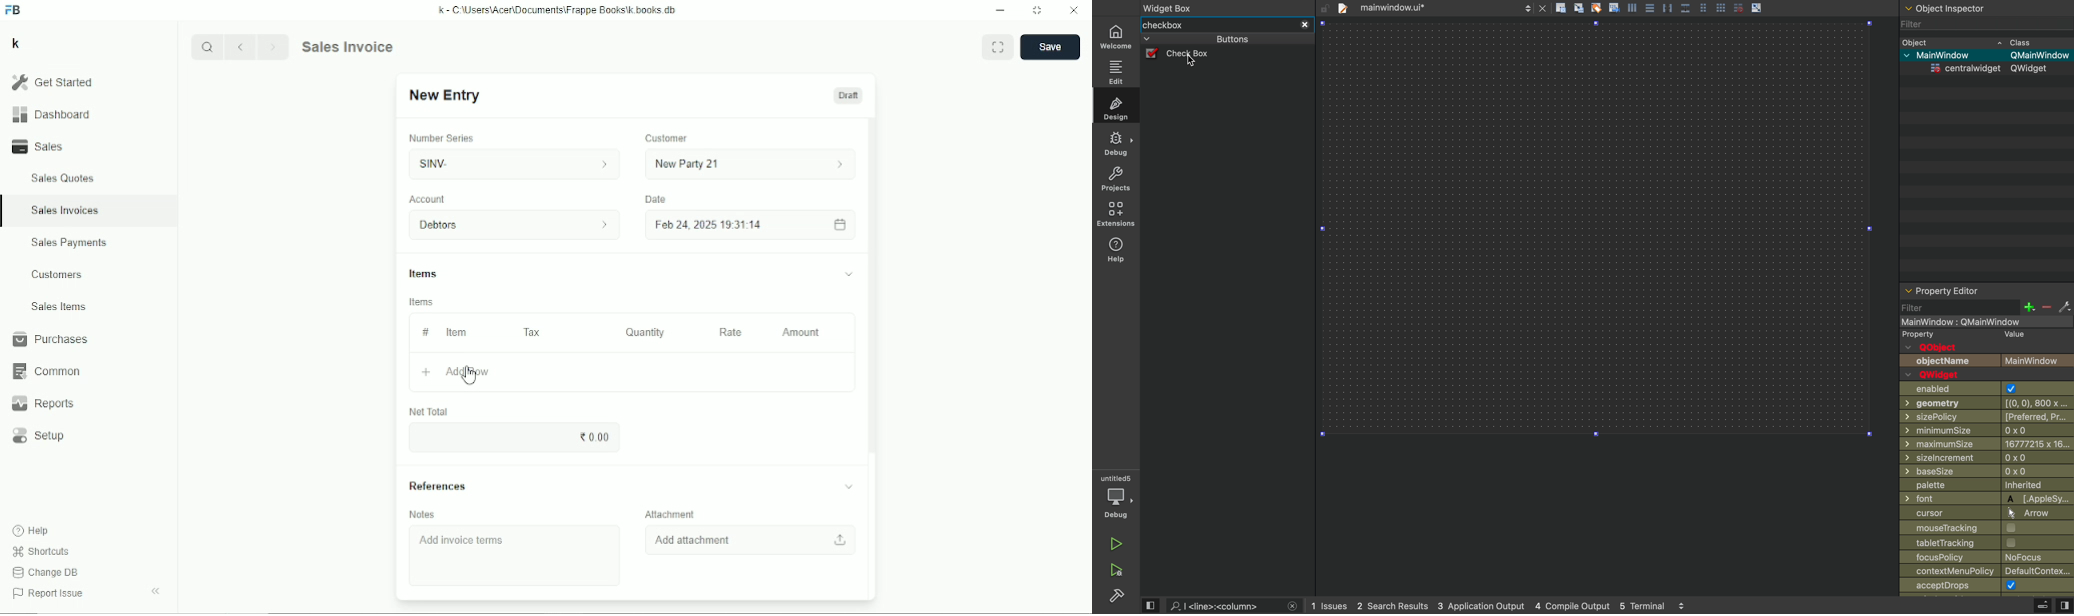 This screenshot has height=616, width=2100. I want to click on distribute horizontally, so click(1667, 7).